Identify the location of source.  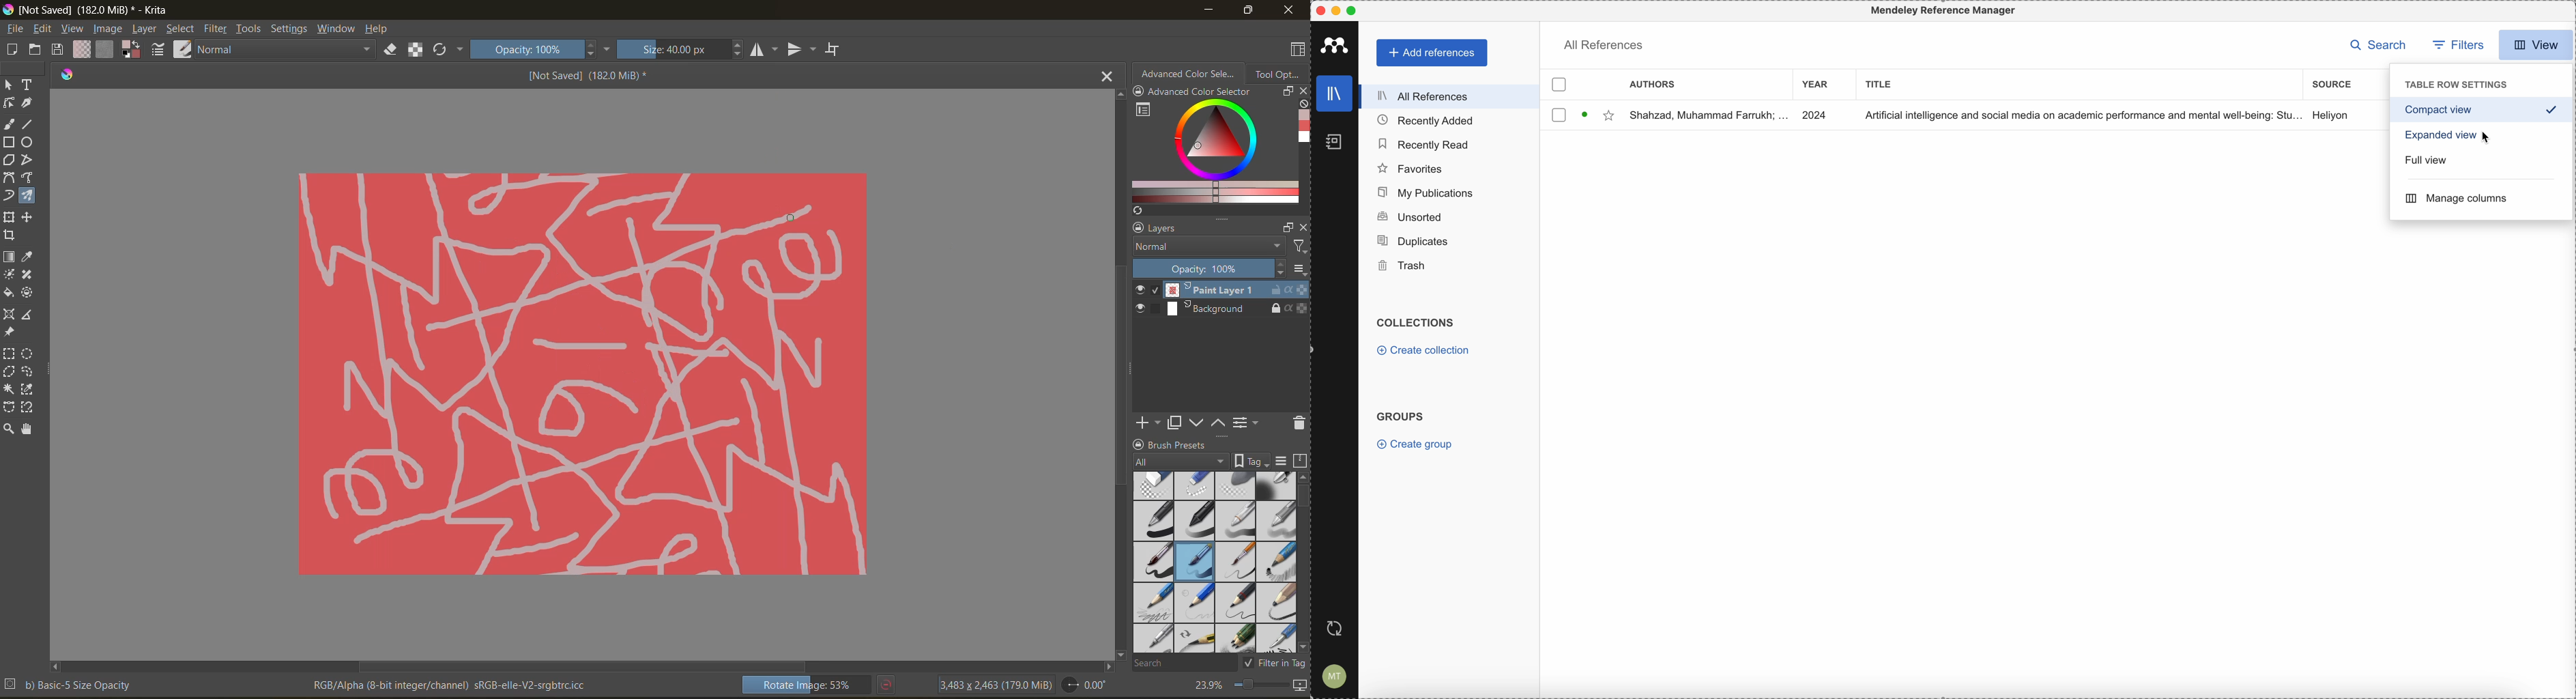
(2332, 85).